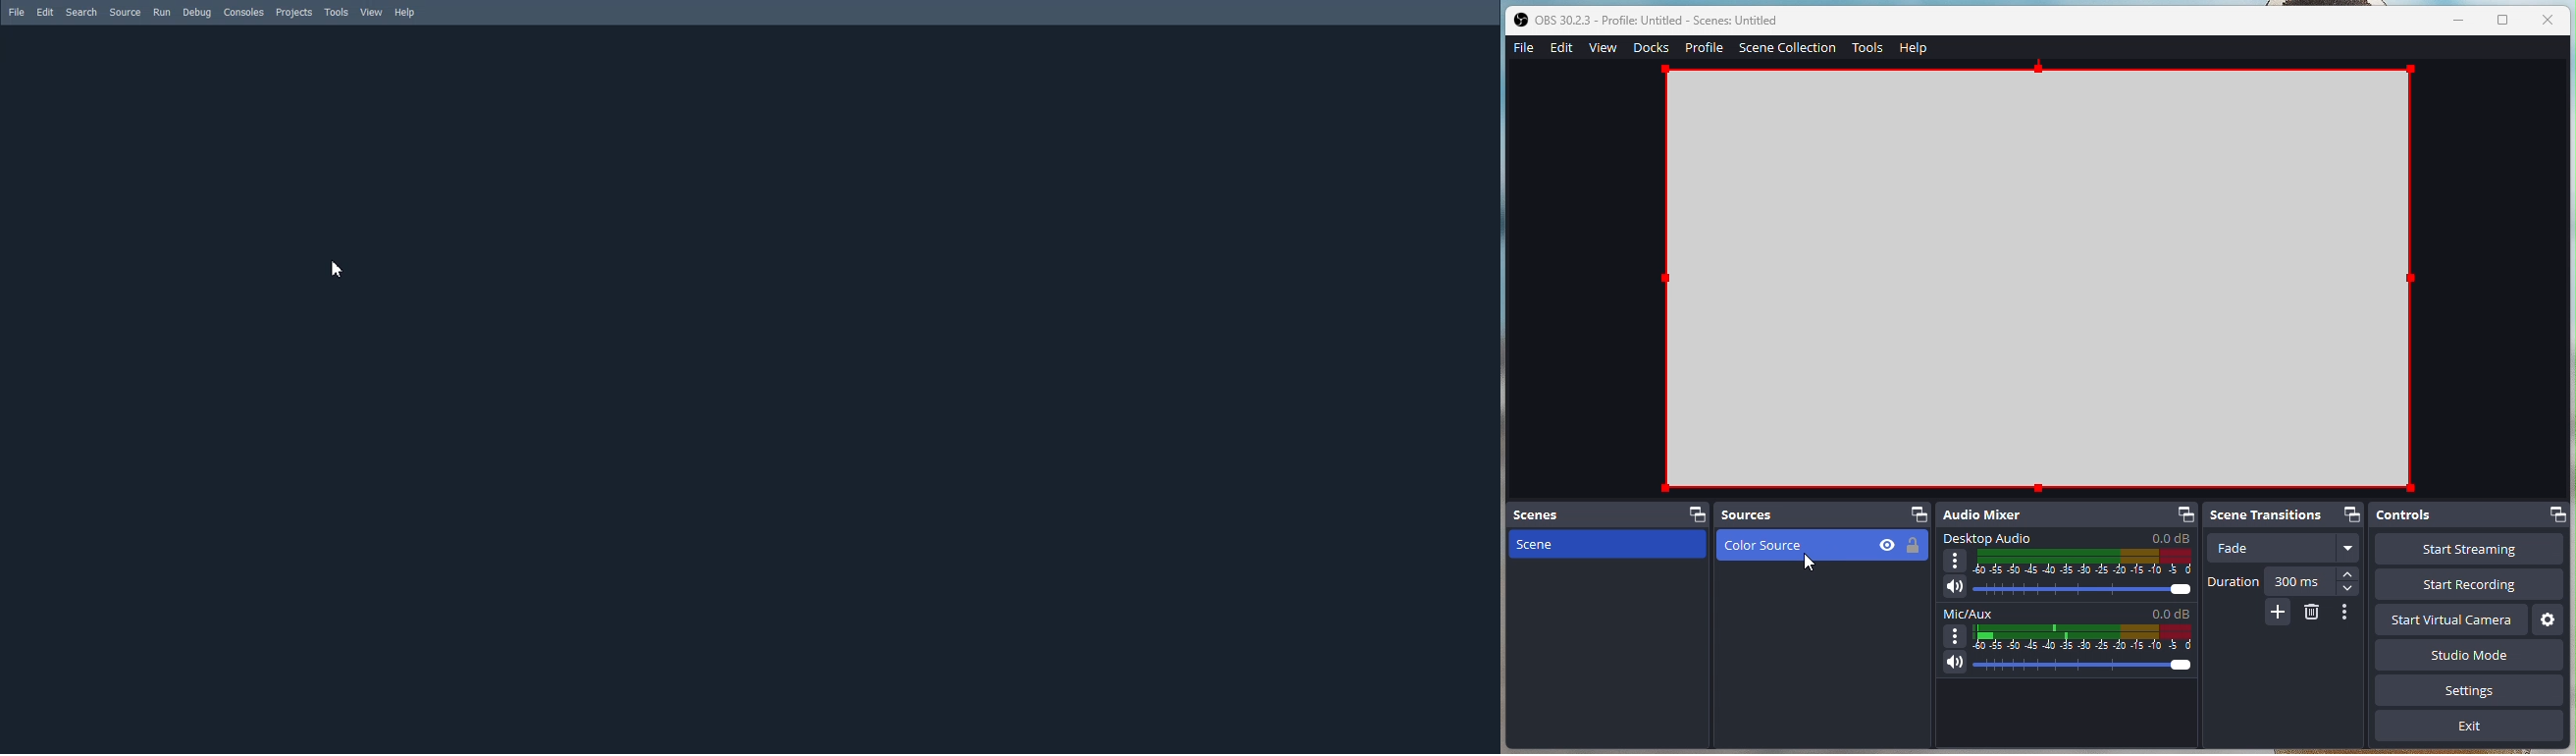 Image resolution: width=2576 pixels, height=756 pixels. I want to click on File, so click(16, 12).